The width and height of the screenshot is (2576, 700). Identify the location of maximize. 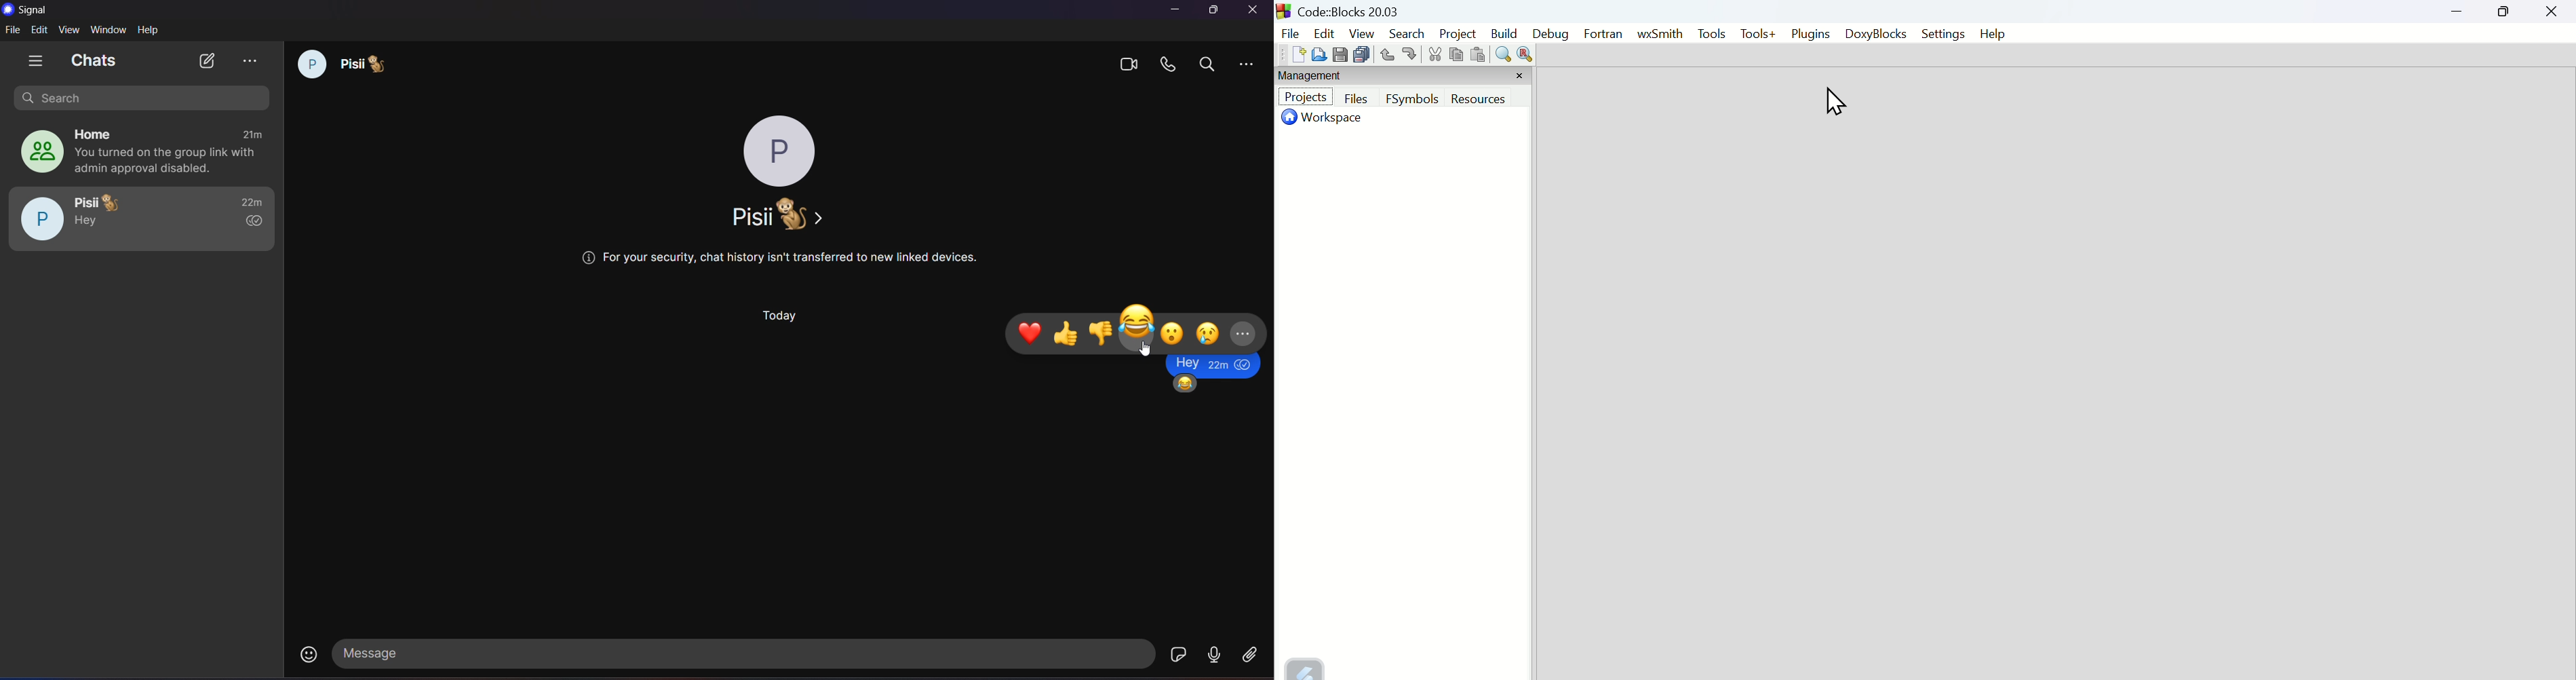
(1213, 10).